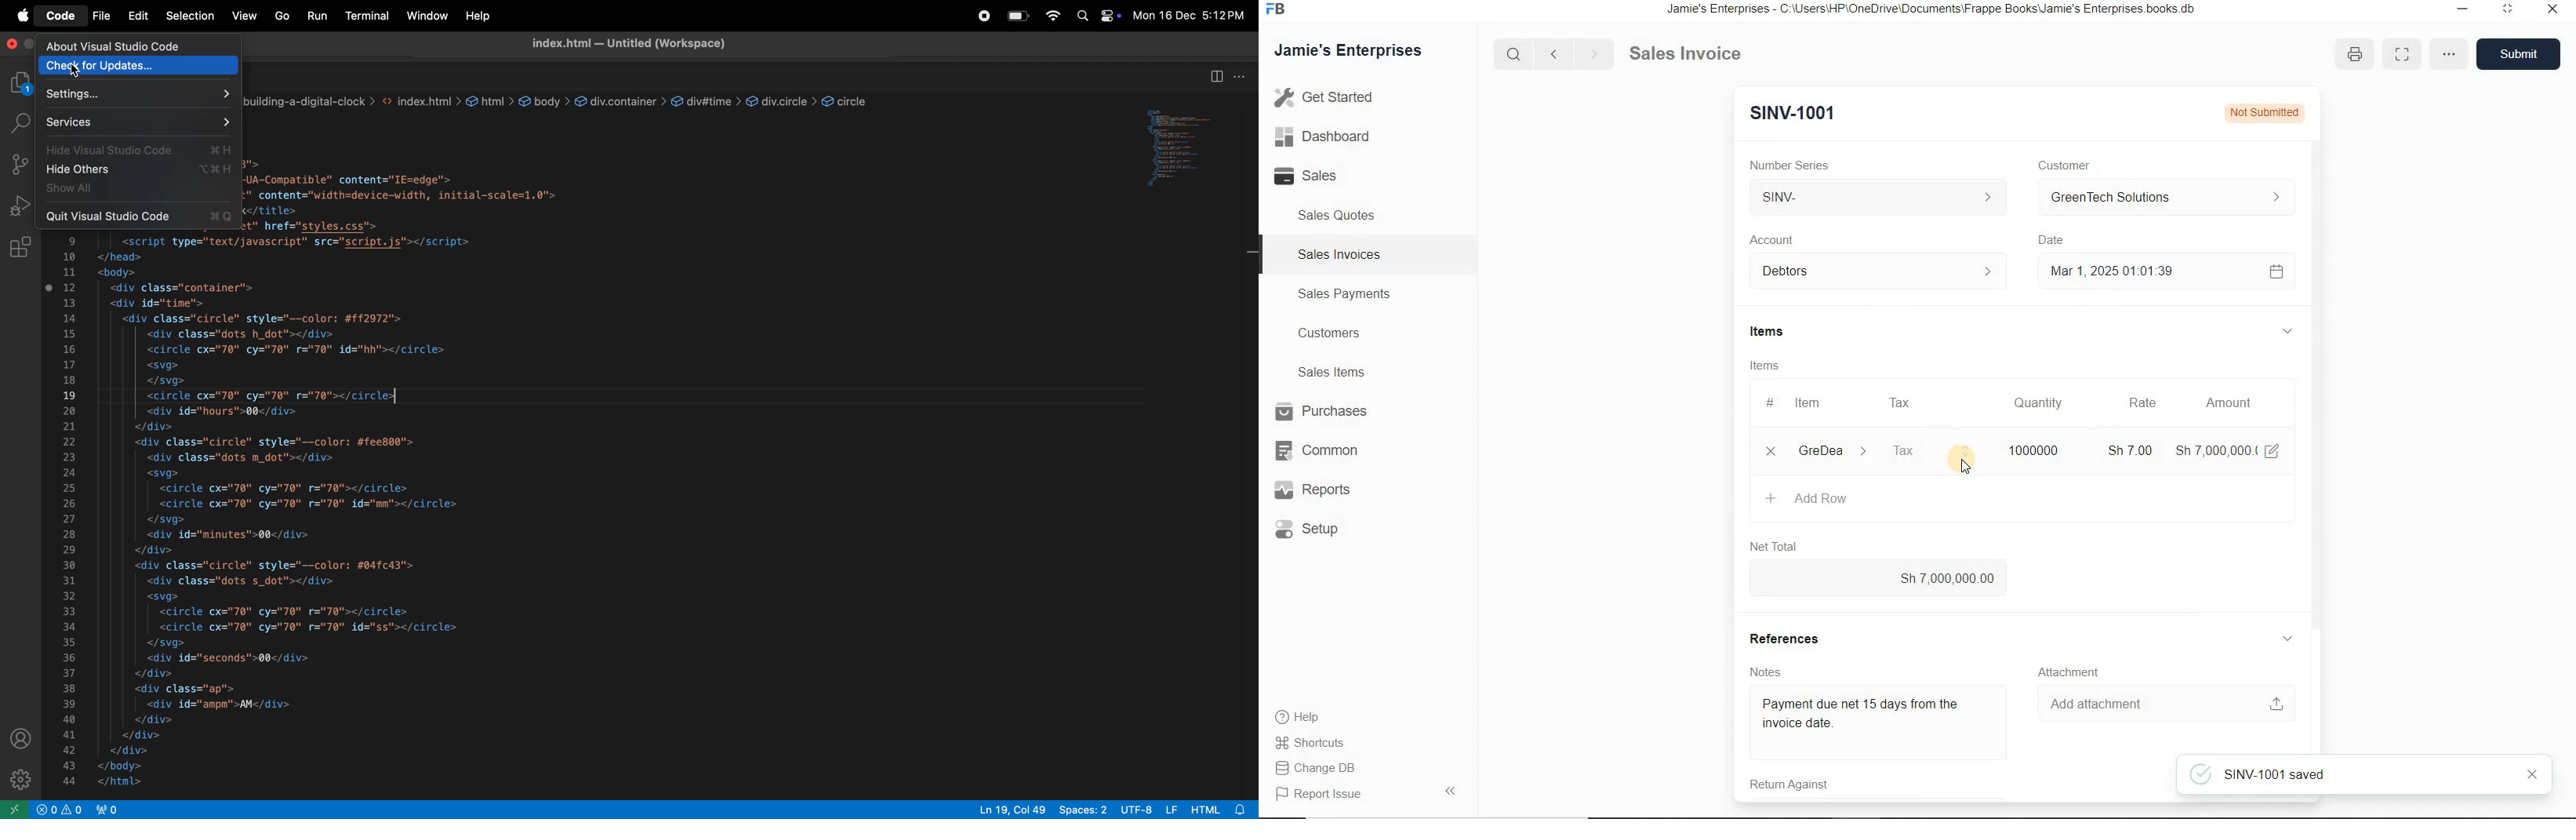  What do you see at coordinates (1274, 10) in the screenshot?
I see `frappe books` at bounding box center [1274, 10].